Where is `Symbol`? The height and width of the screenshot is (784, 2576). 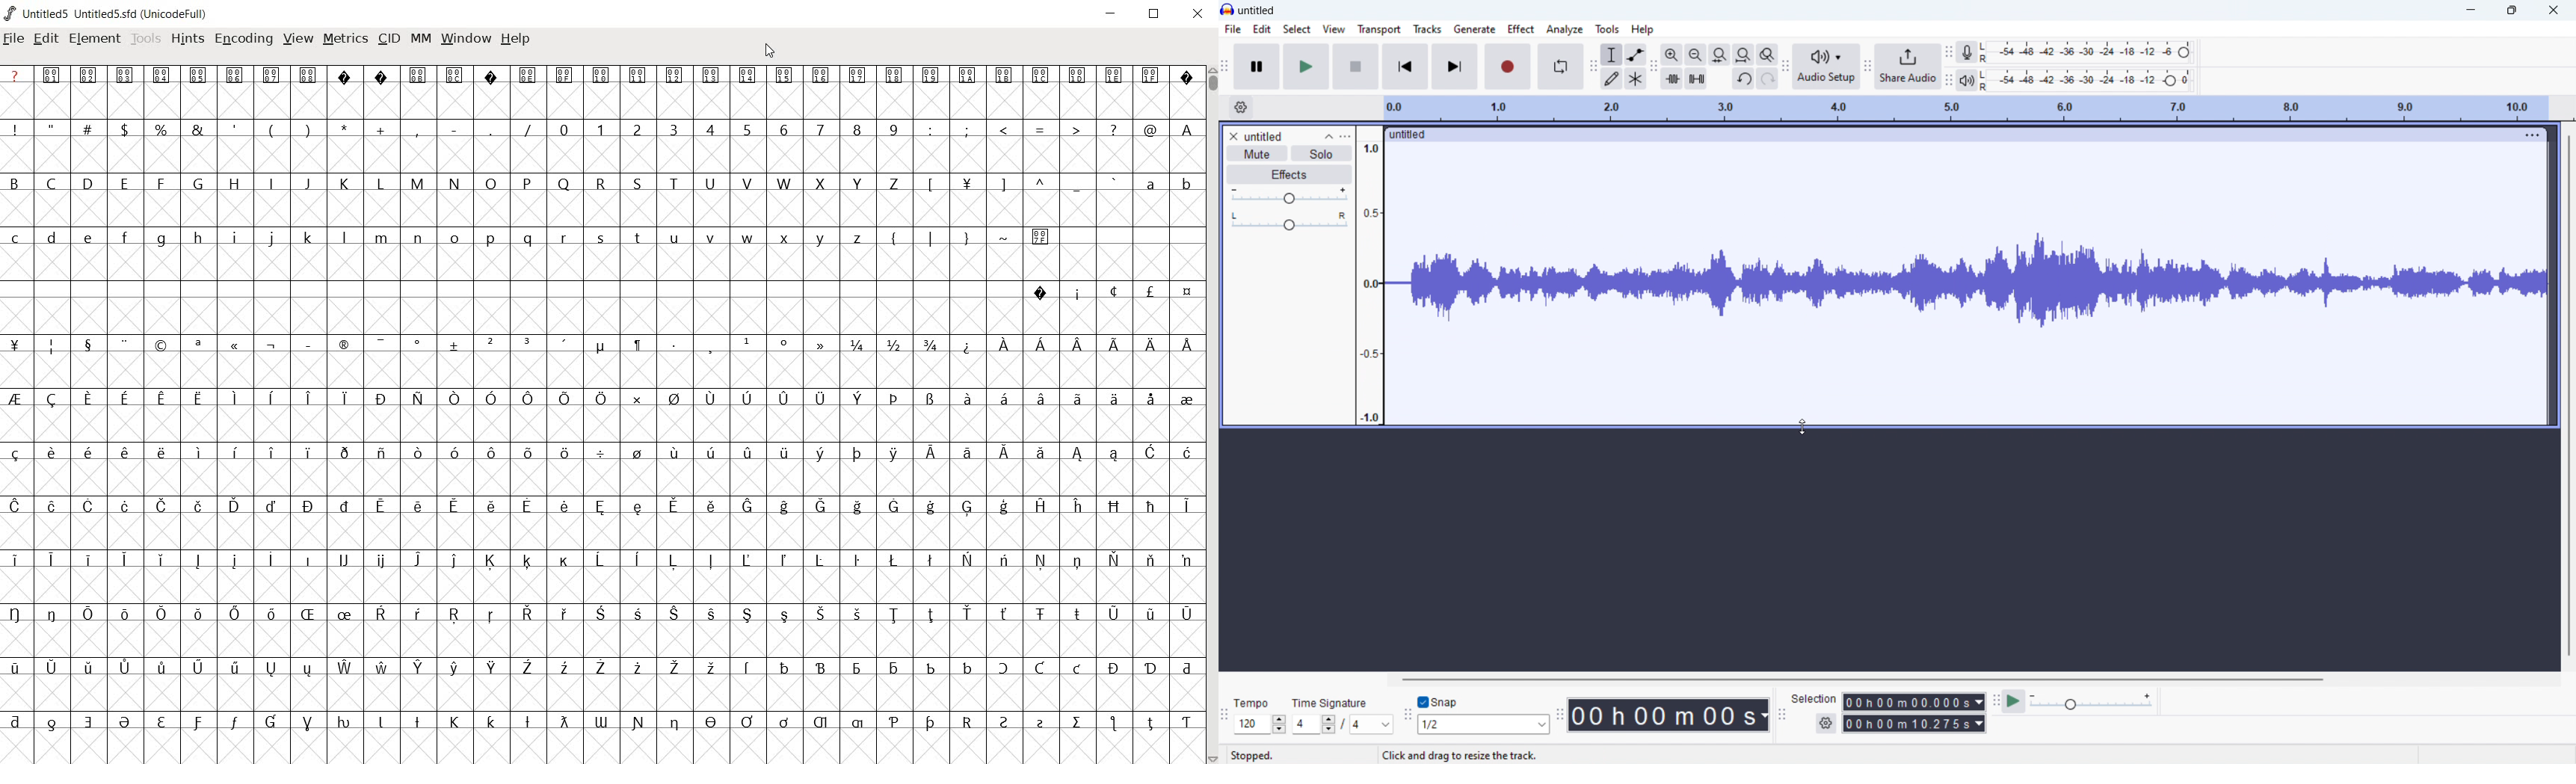
Symbol is located at coordinates (86, 344).